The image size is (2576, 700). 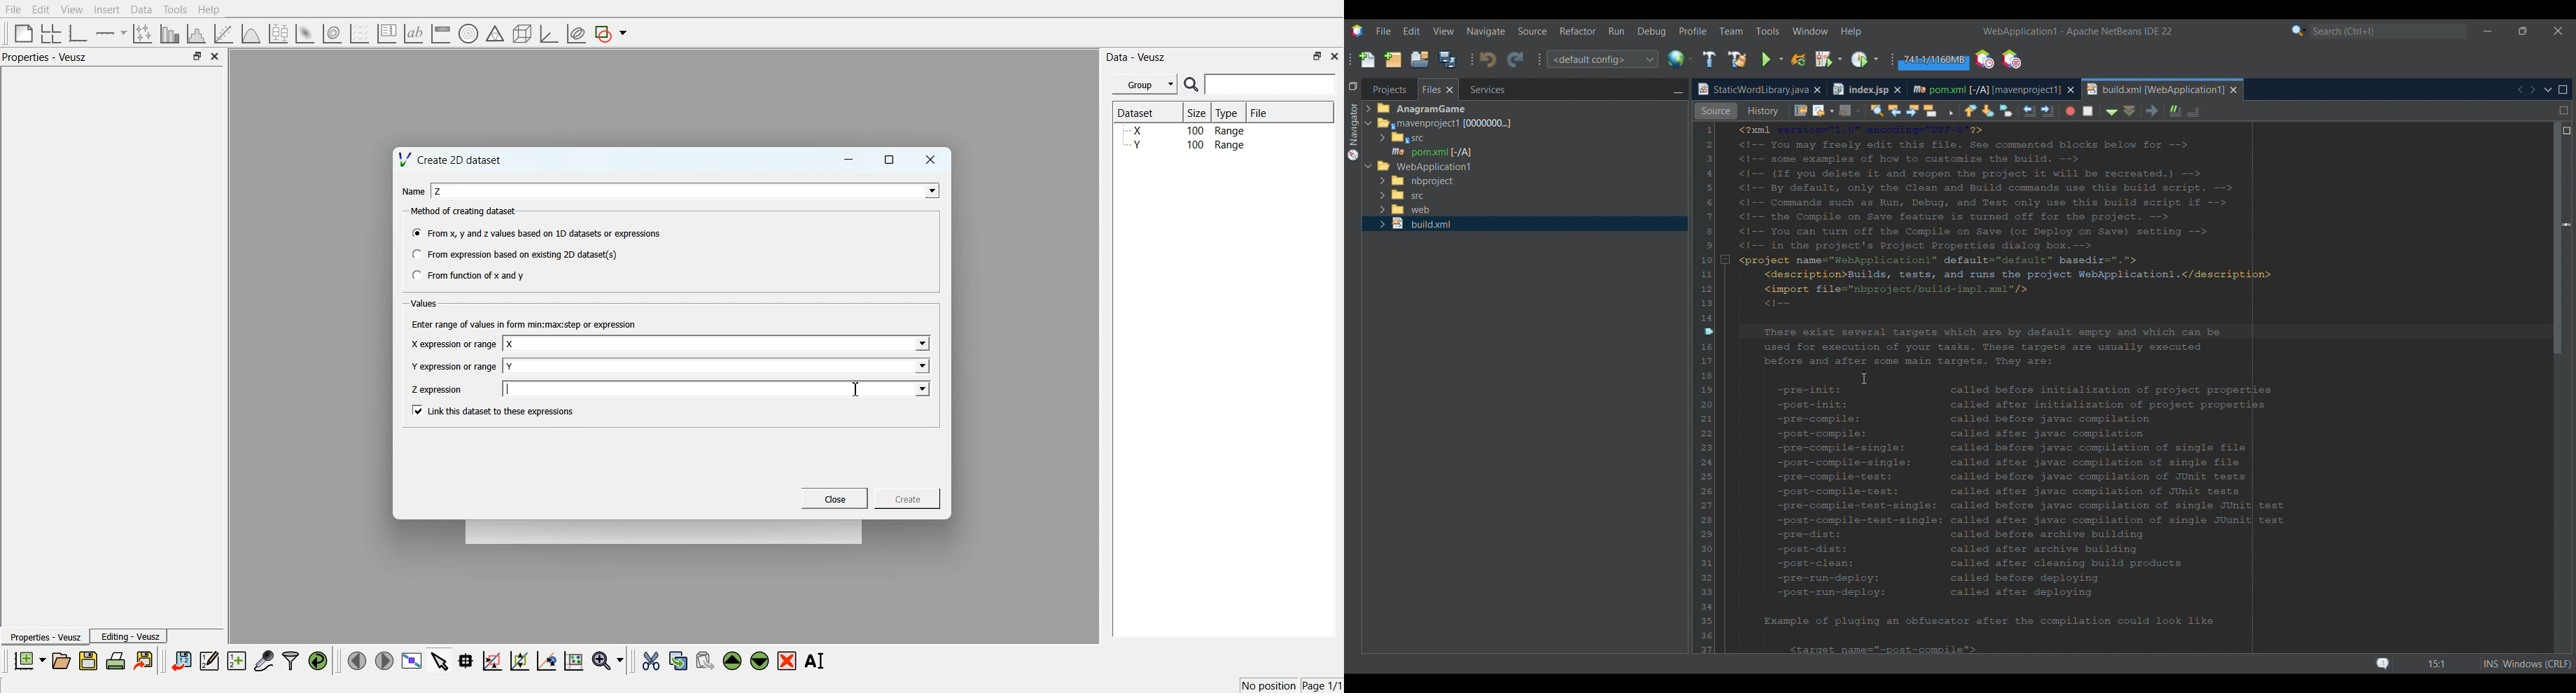 I want to click on 3D Volume, so click(x=332, y=34).